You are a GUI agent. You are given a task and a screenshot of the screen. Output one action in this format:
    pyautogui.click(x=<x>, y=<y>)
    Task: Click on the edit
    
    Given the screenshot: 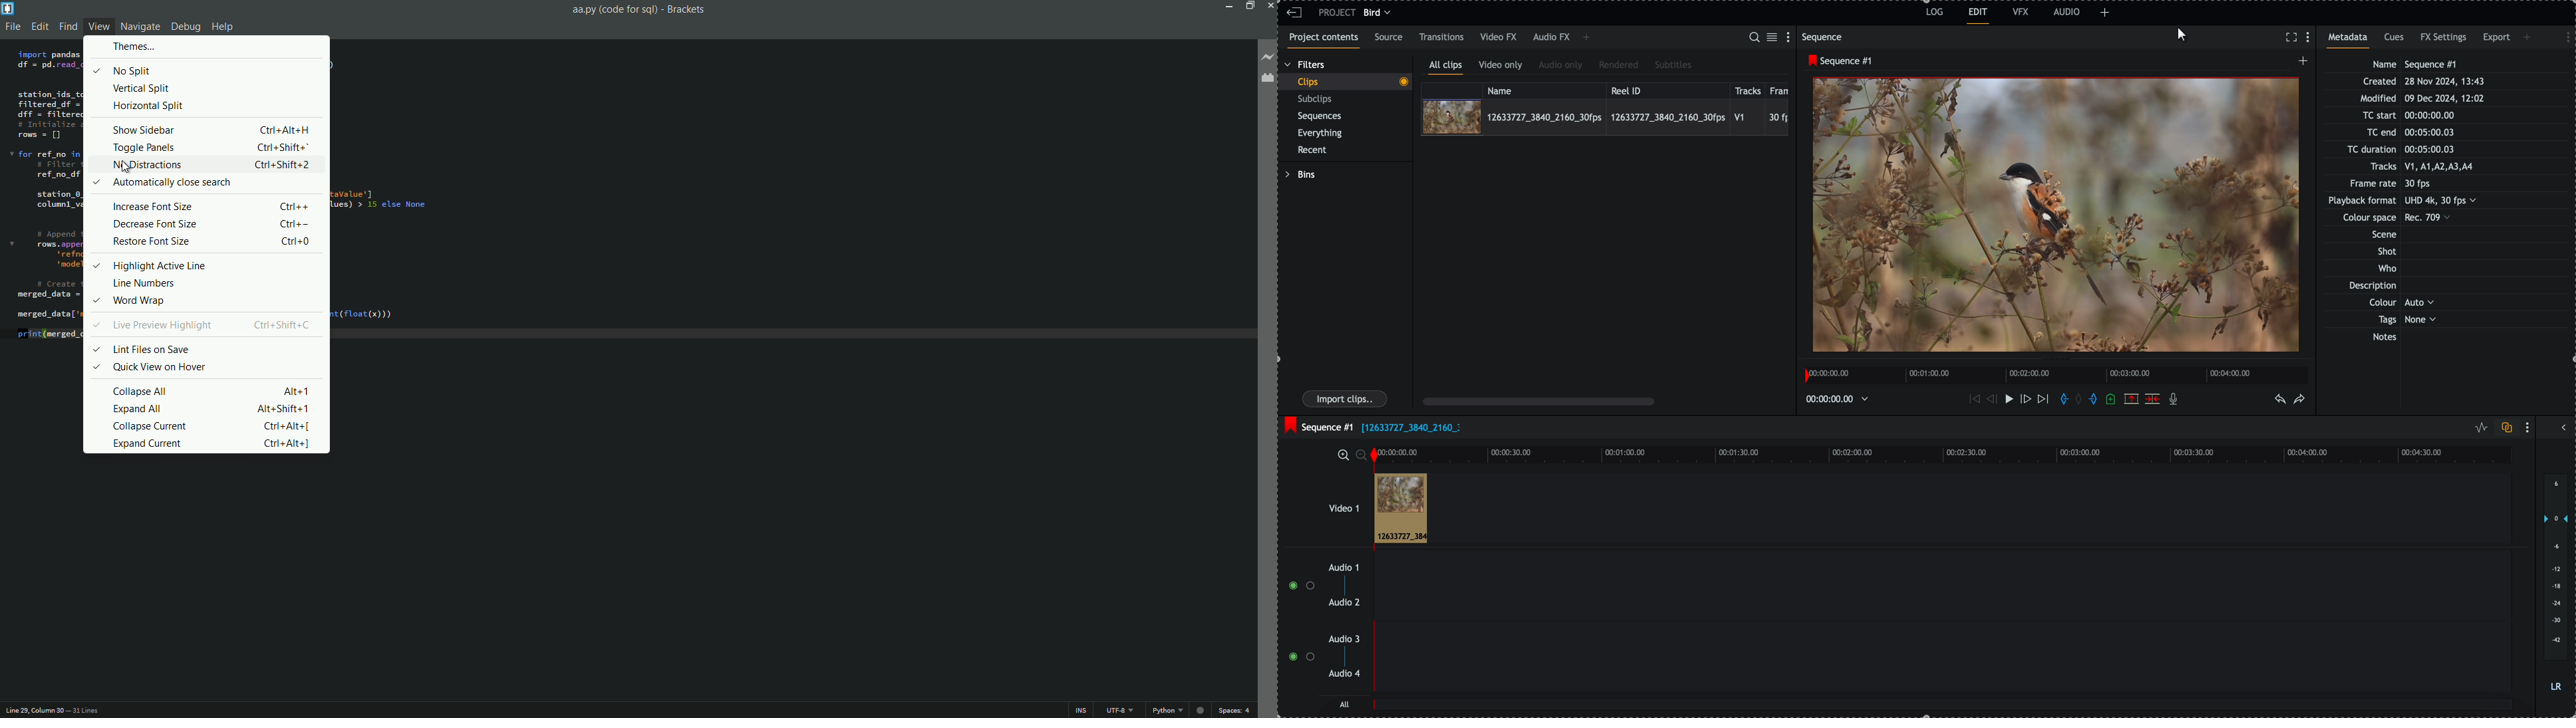 What is the action you would take?
    pyautogui.click(x=1979, y=16)
    